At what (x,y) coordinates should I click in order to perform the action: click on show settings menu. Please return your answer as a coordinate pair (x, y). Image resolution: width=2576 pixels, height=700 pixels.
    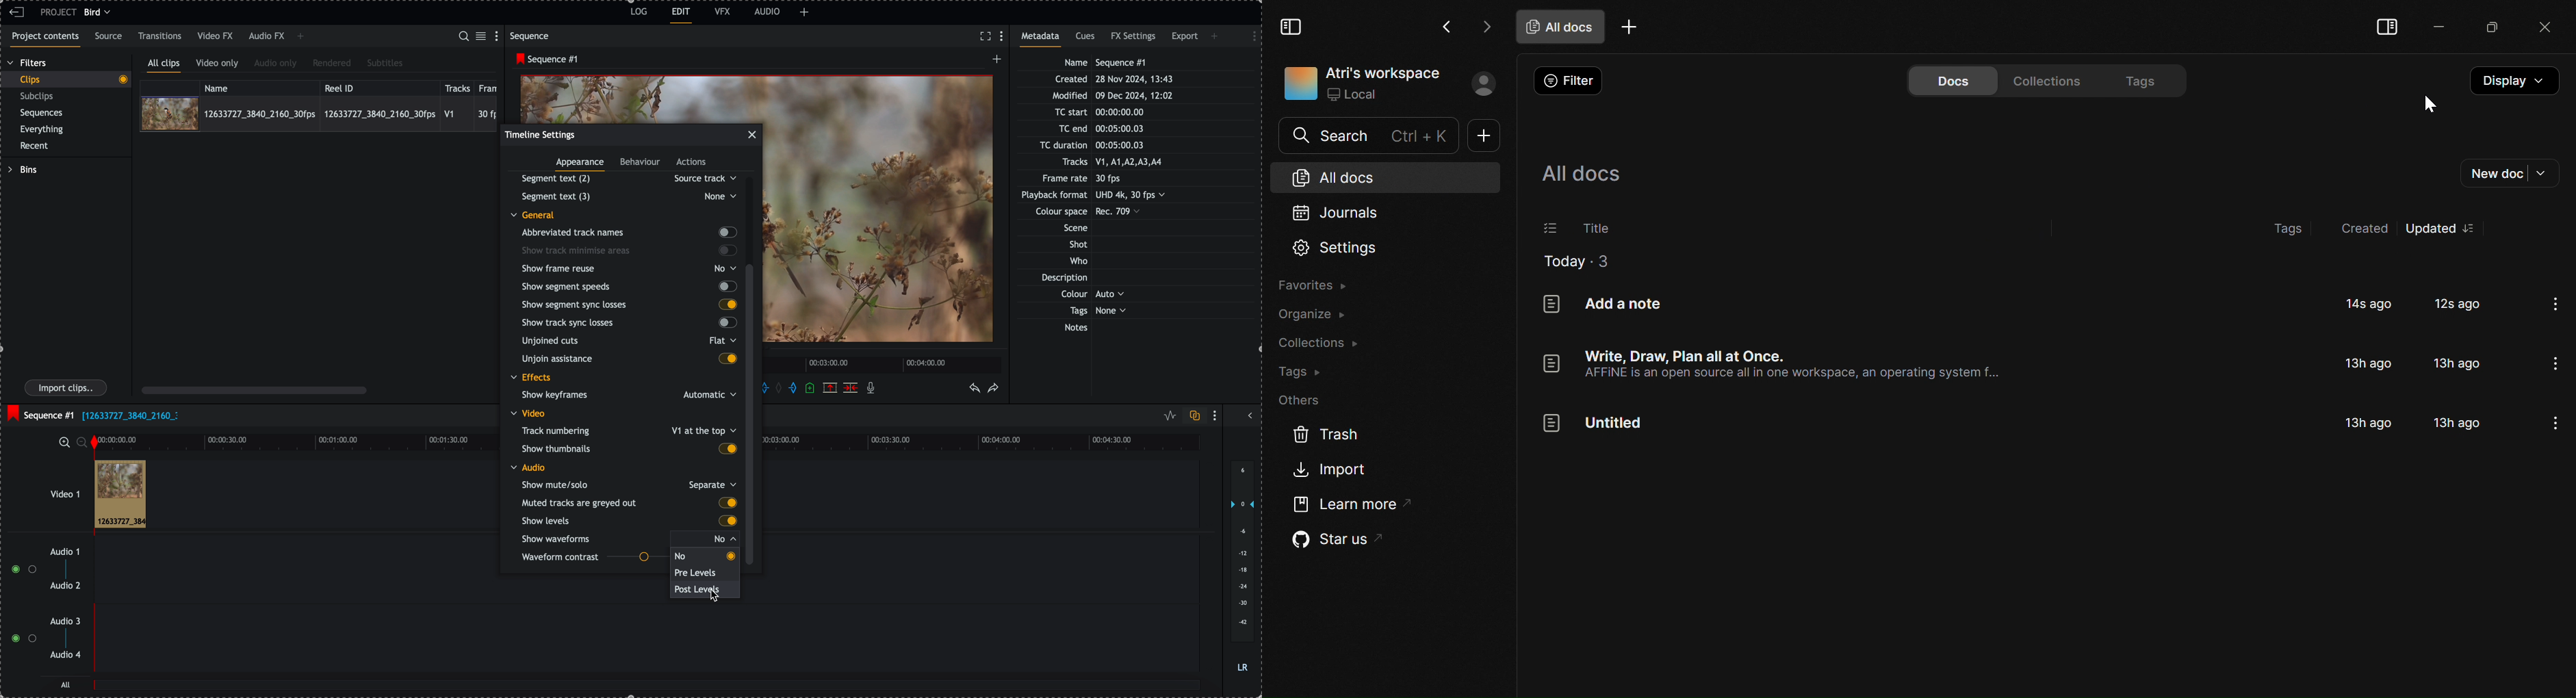
    Looking at the image, I should click on (499, 35).